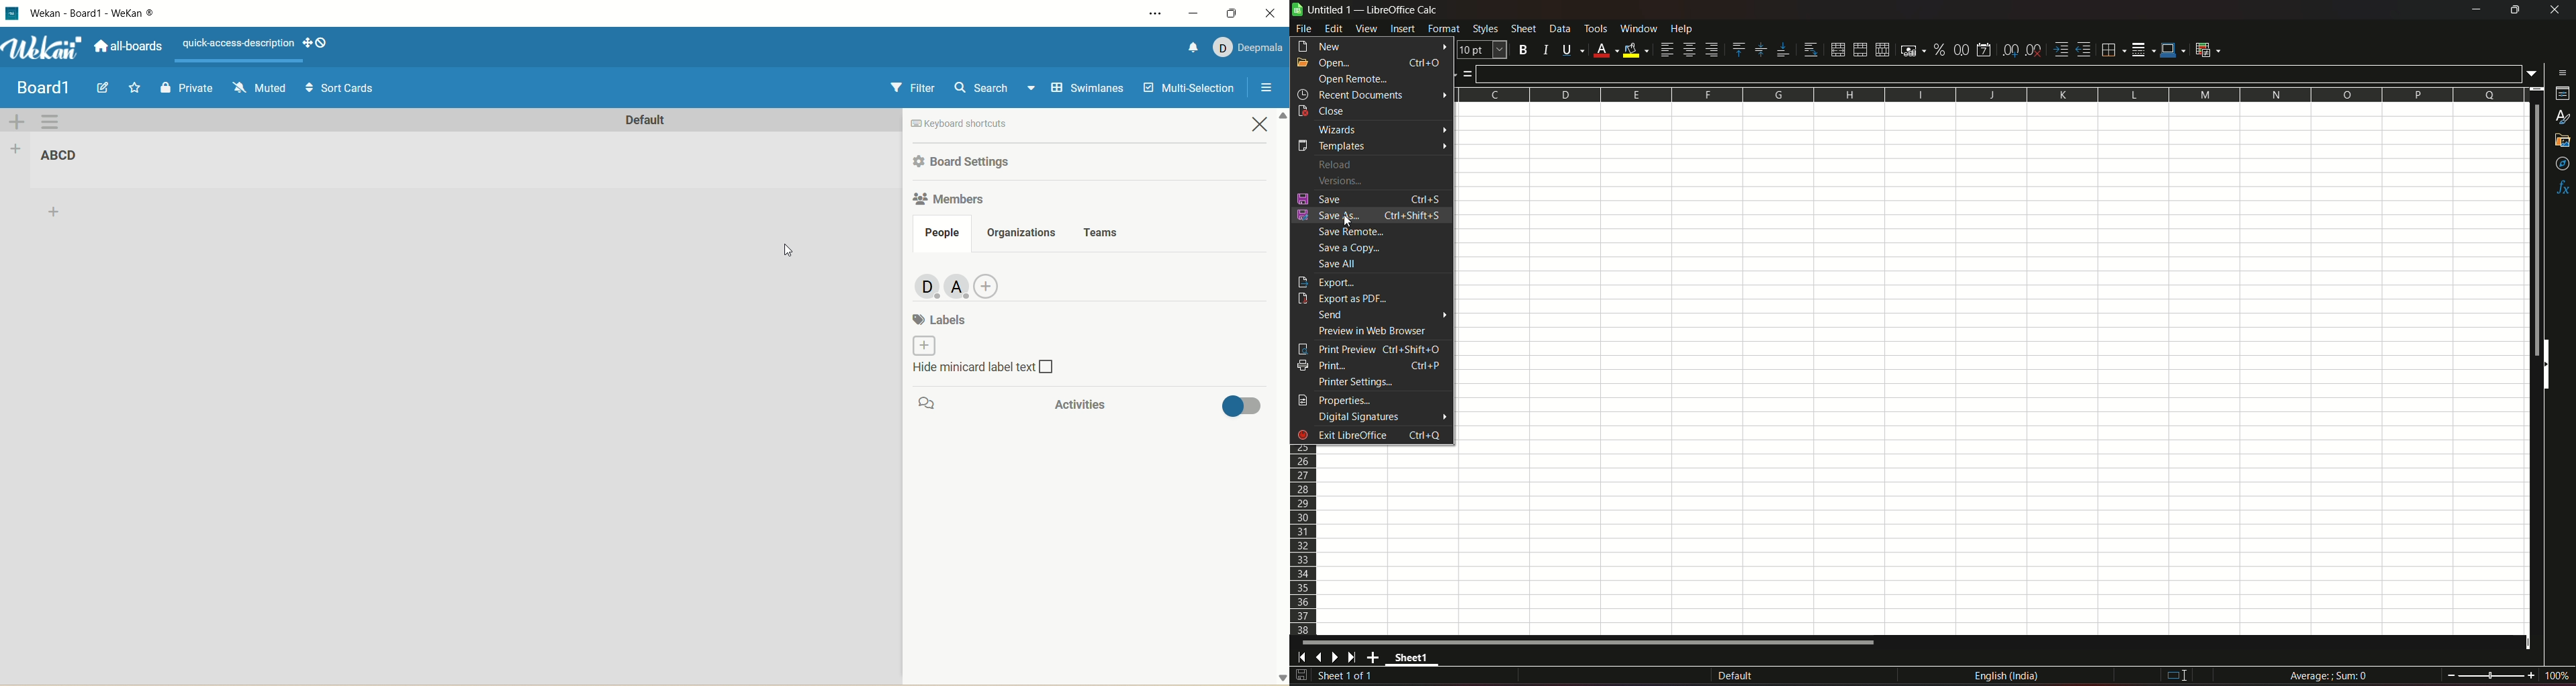  Describe the element at coordinates (912, 89) in the screenshot. I see `filter` at that location.